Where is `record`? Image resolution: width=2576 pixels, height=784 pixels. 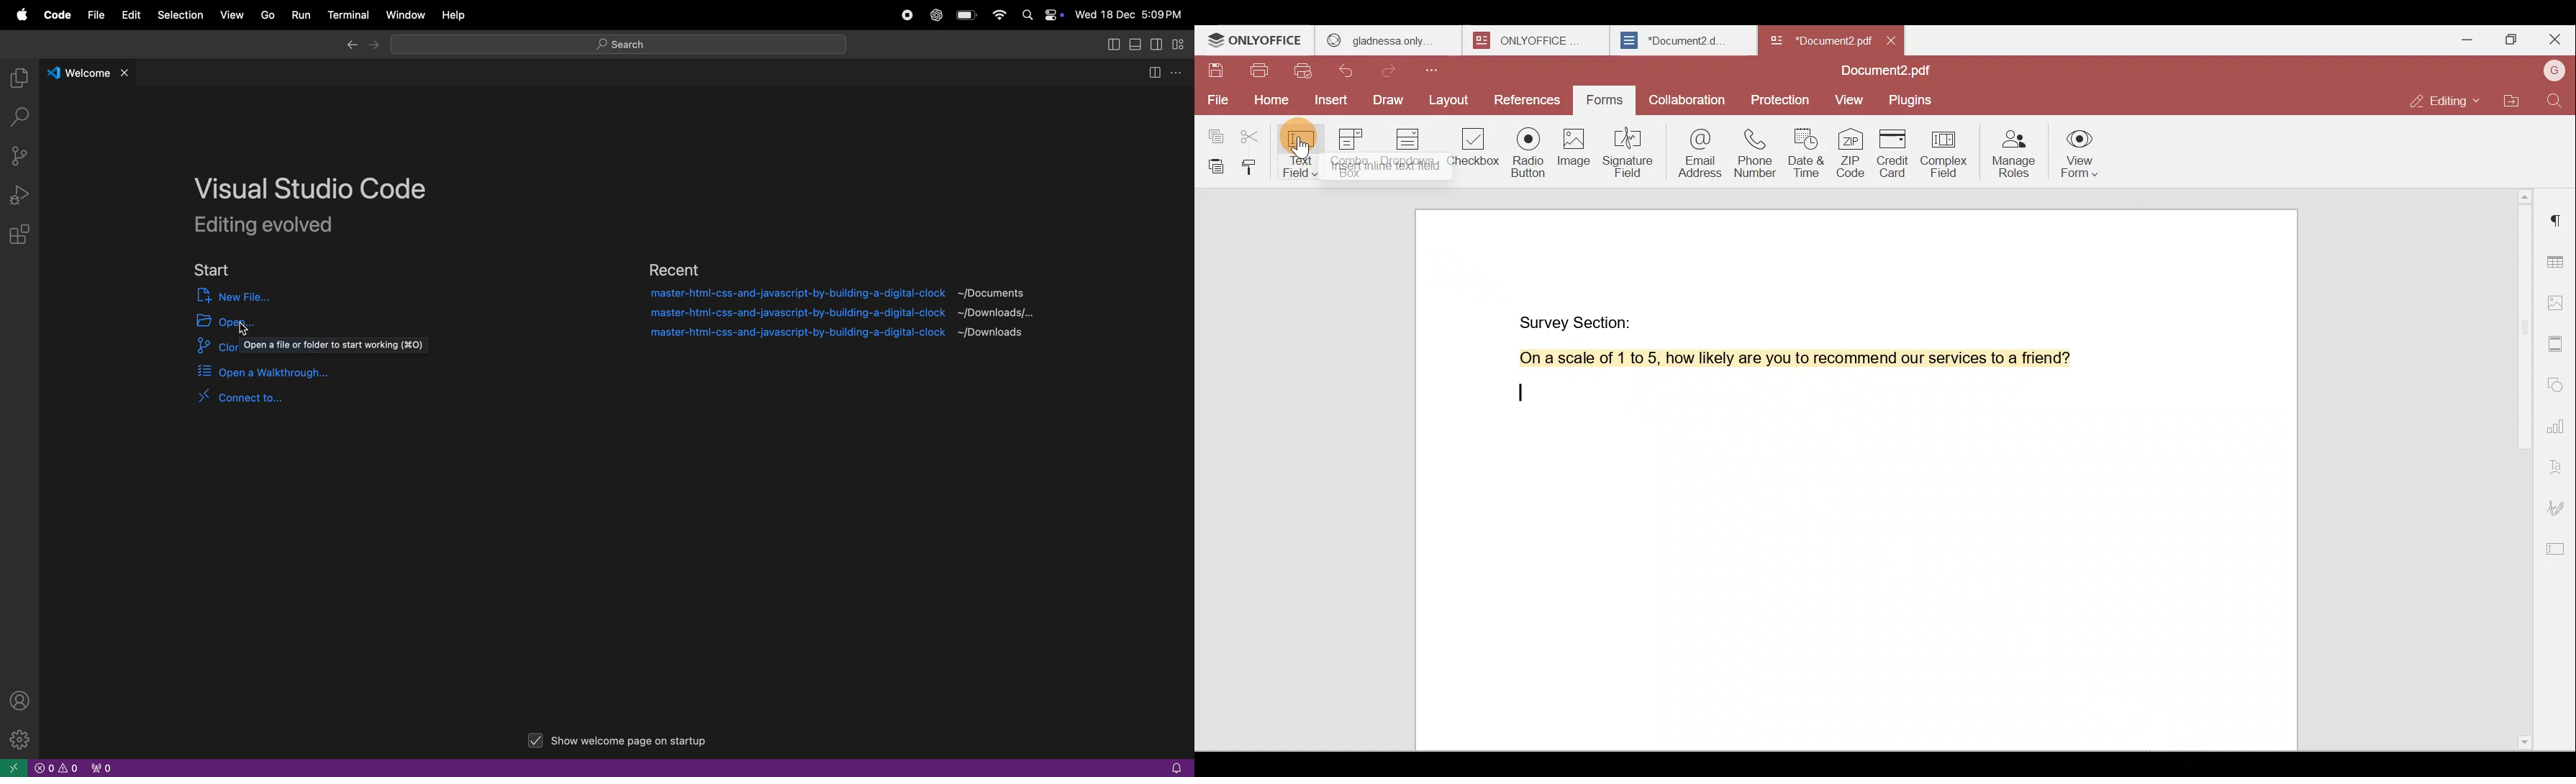 record is located at coordinates (906, 16).